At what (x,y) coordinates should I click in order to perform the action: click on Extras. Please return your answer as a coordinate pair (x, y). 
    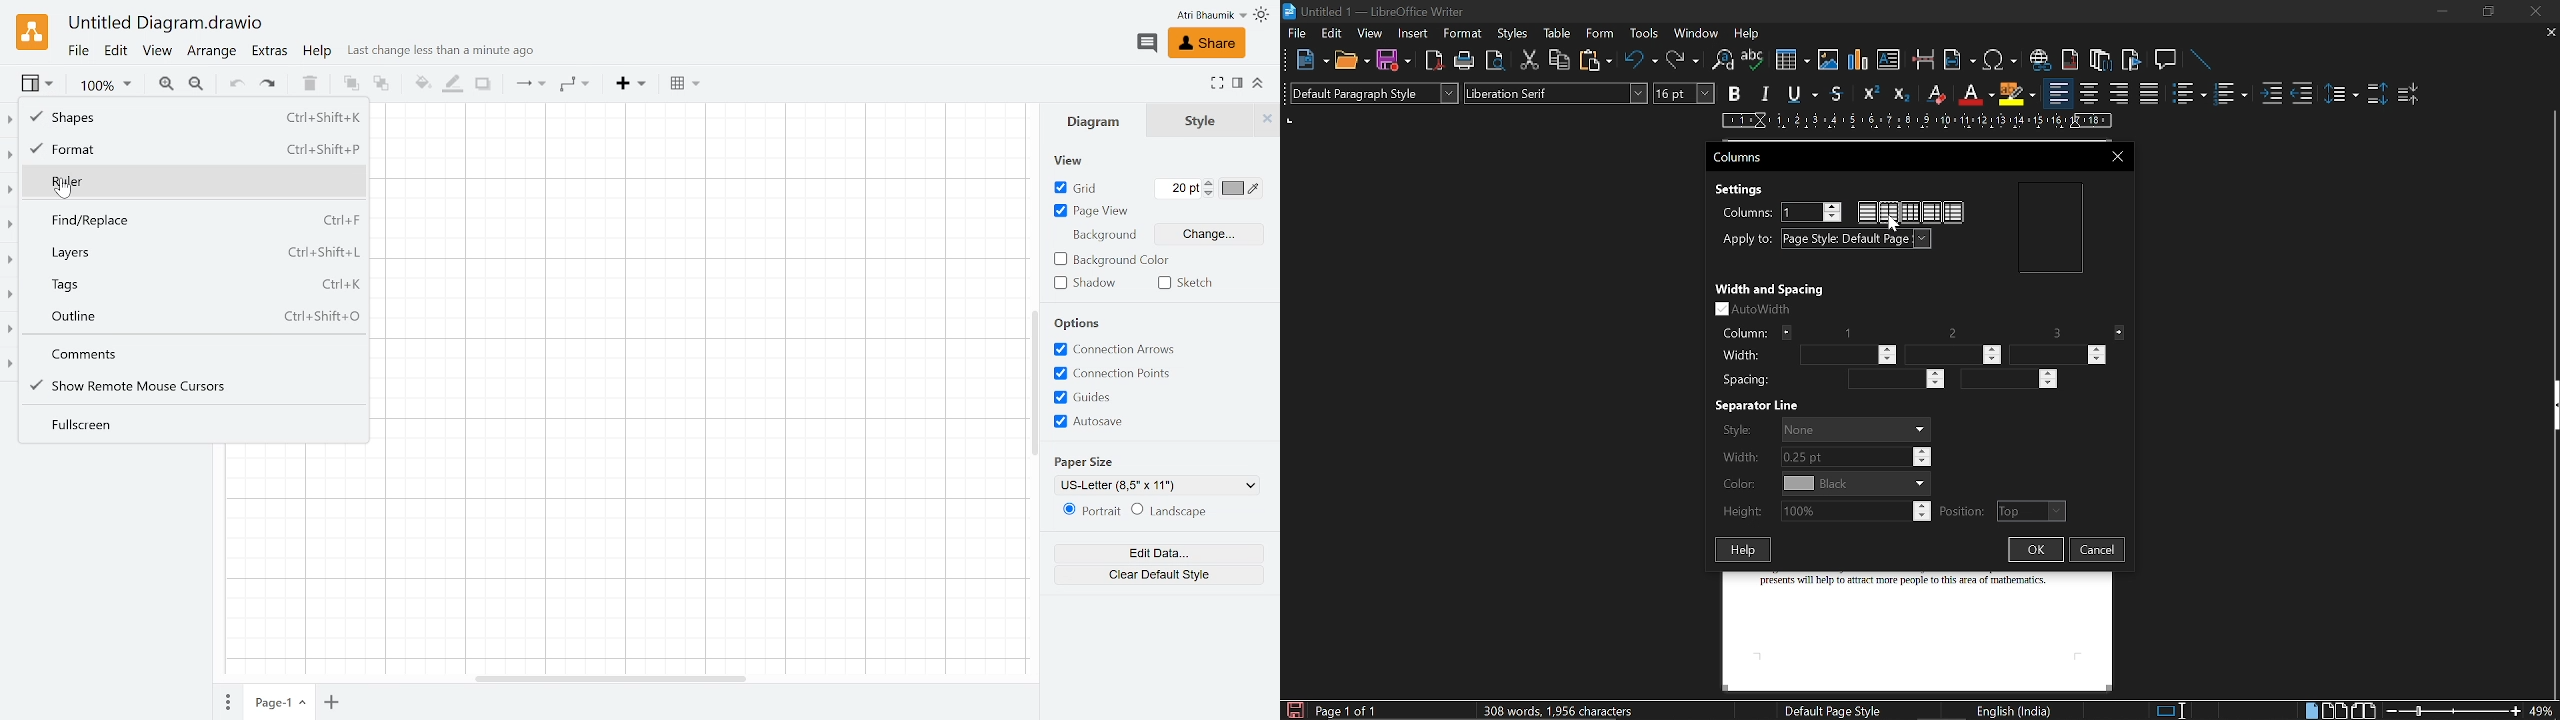
    Looking at the image, I should click on (271, 52).